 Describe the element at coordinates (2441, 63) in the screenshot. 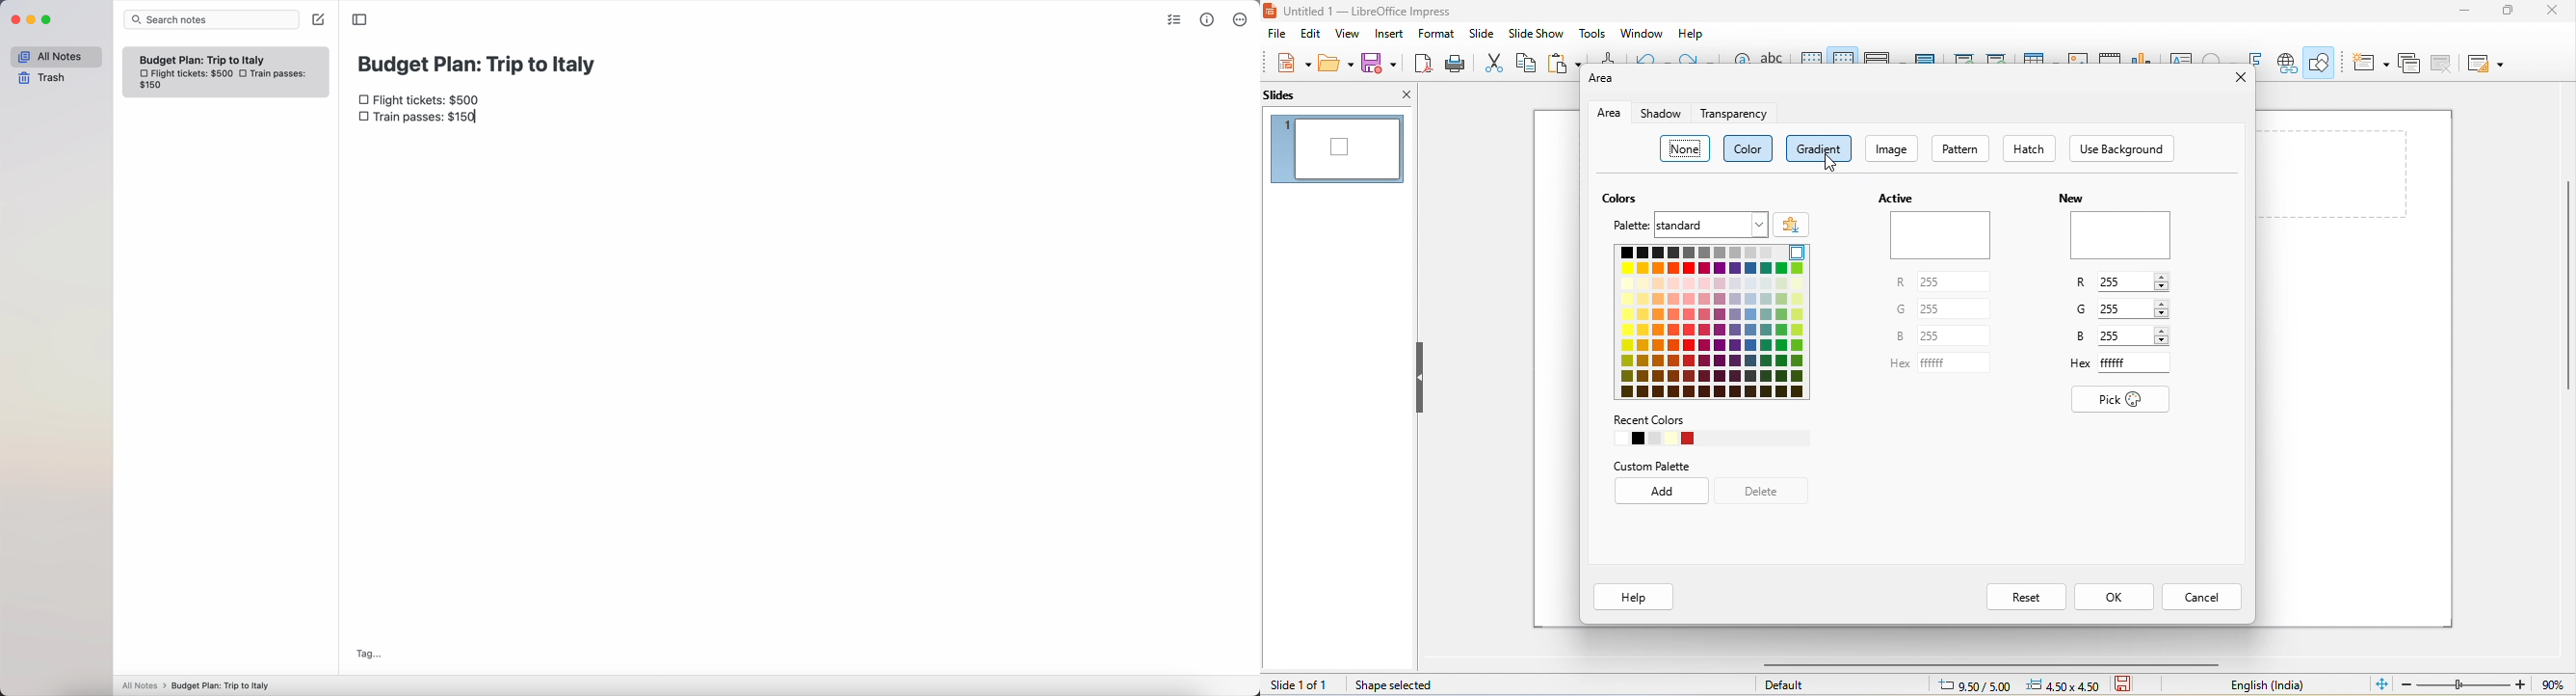

I see `delete slide` at that location.